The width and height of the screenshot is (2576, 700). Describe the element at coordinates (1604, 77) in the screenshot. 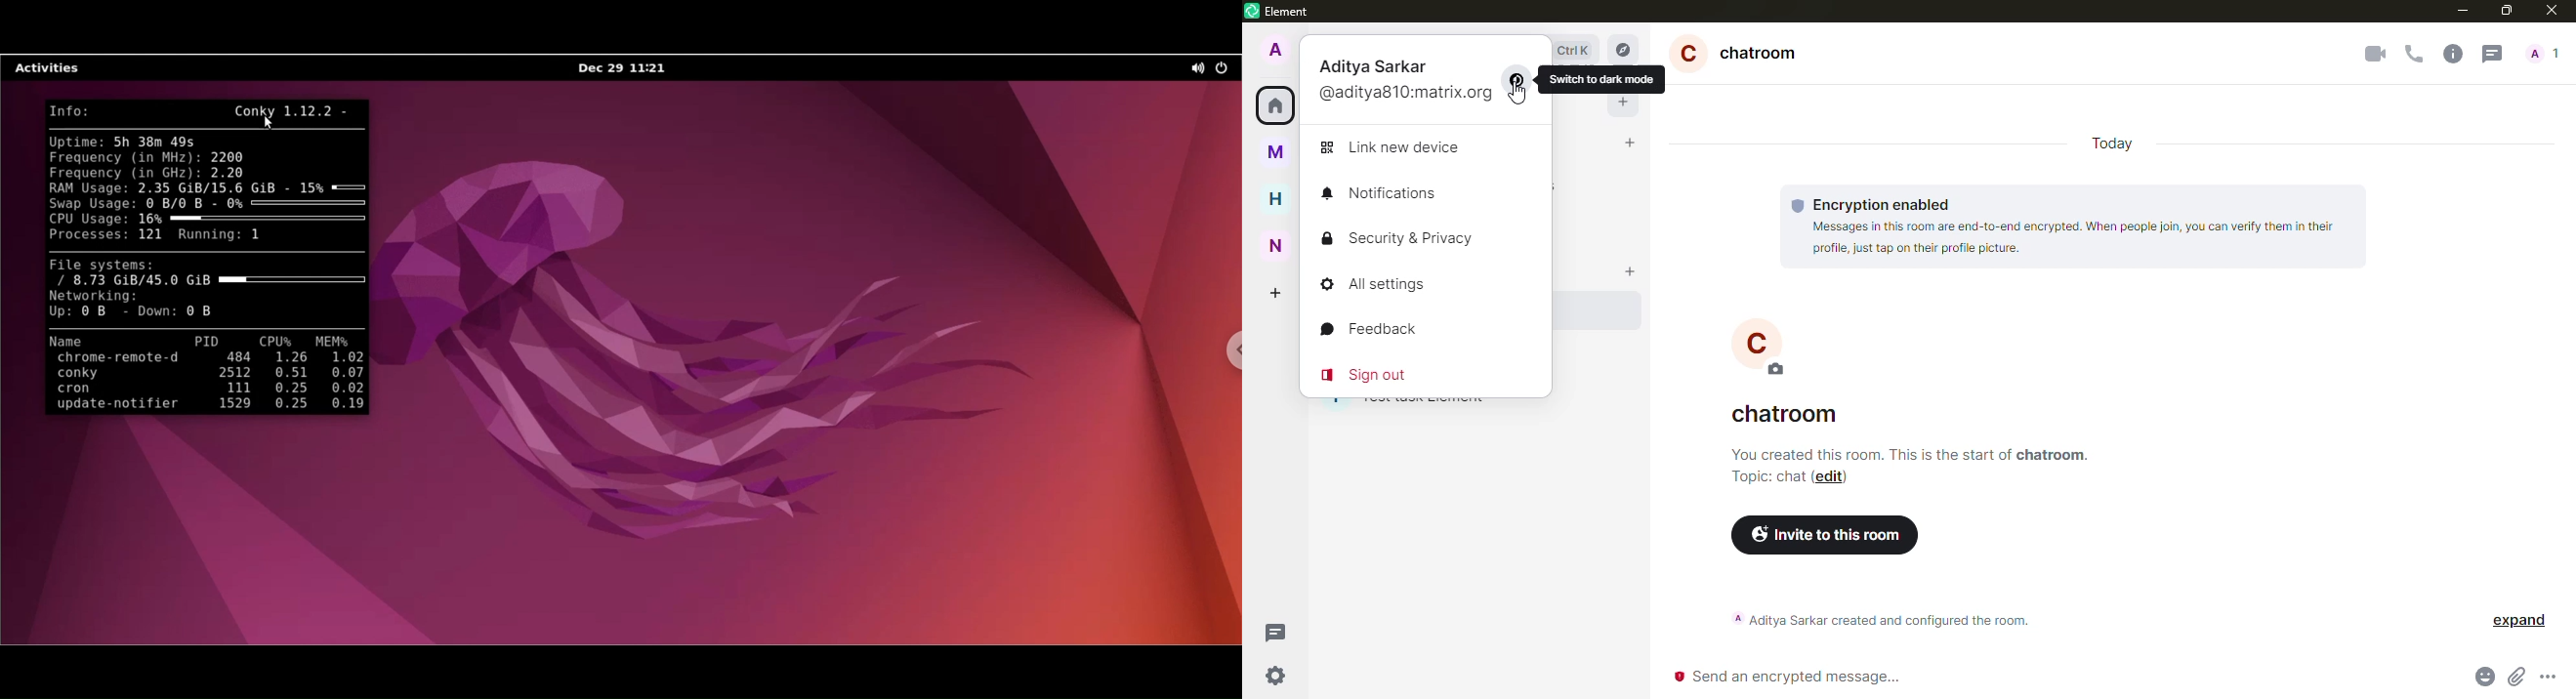

I see `switch to dark mode` at that location.